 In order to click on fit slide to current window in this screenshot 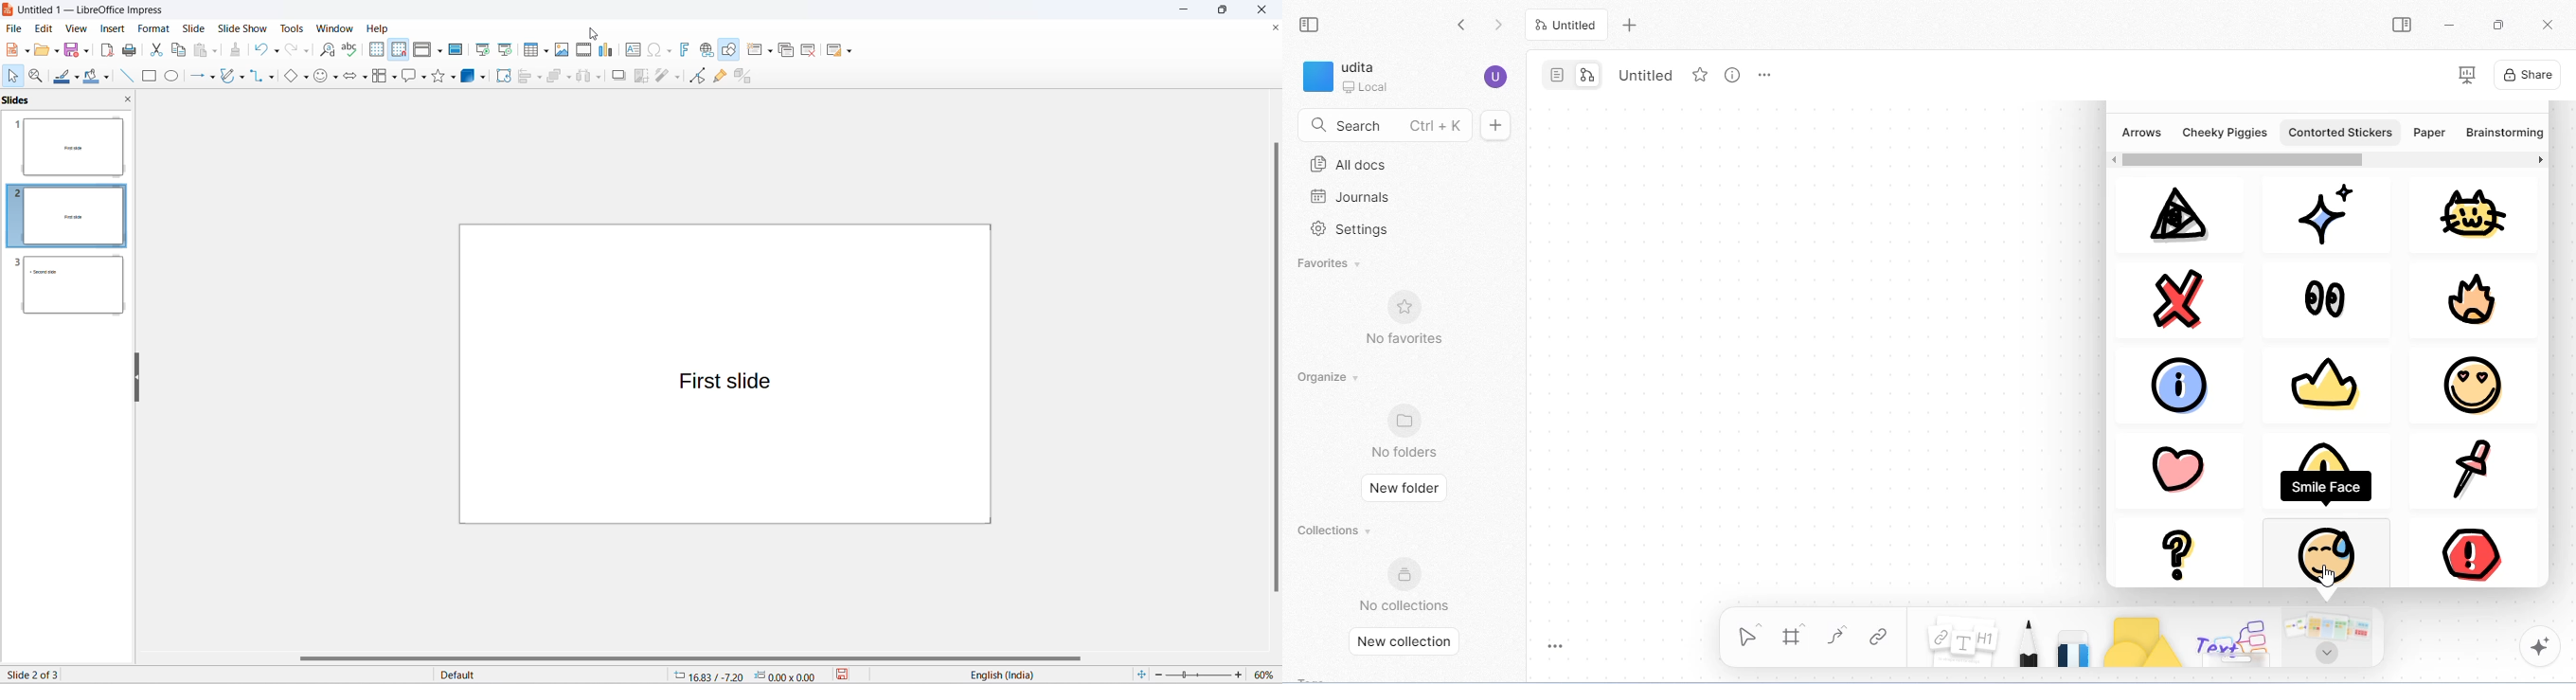, I will do `click(1141, 674)`.